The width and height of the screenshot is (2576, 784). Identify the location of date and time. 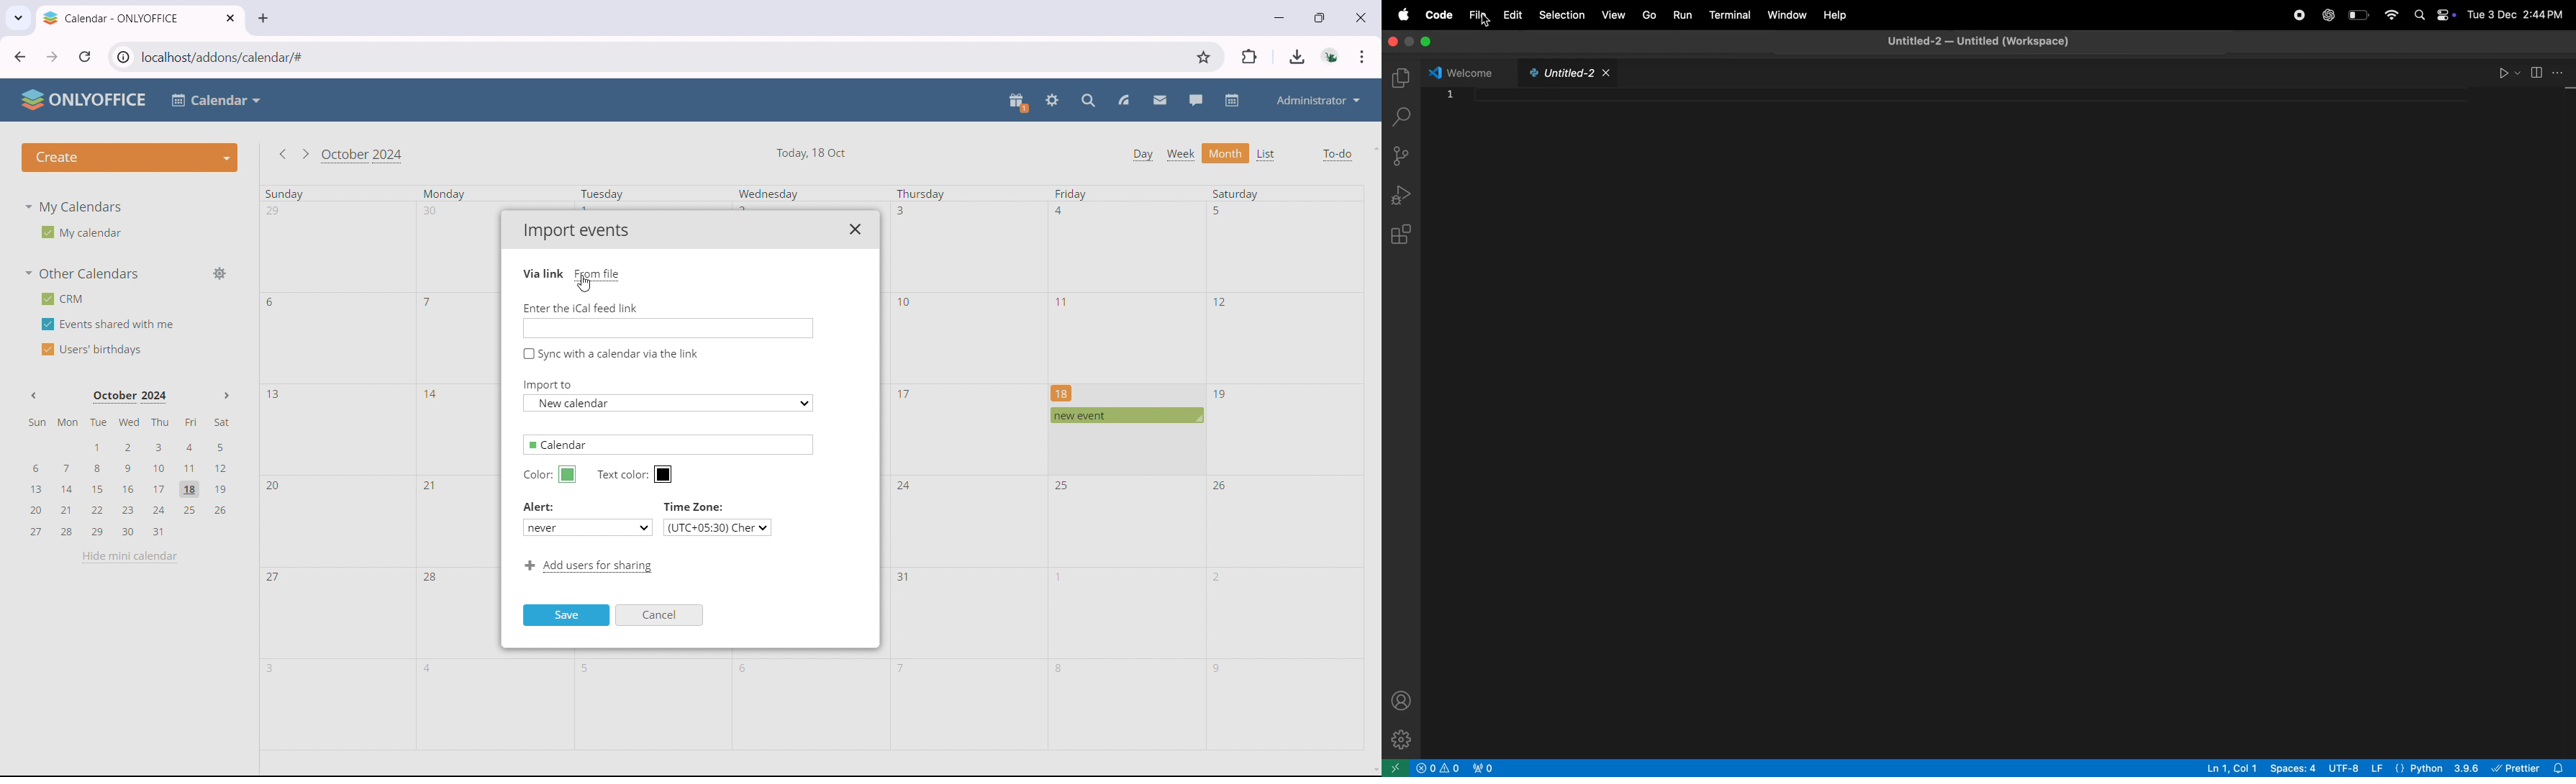
(2518, 11).